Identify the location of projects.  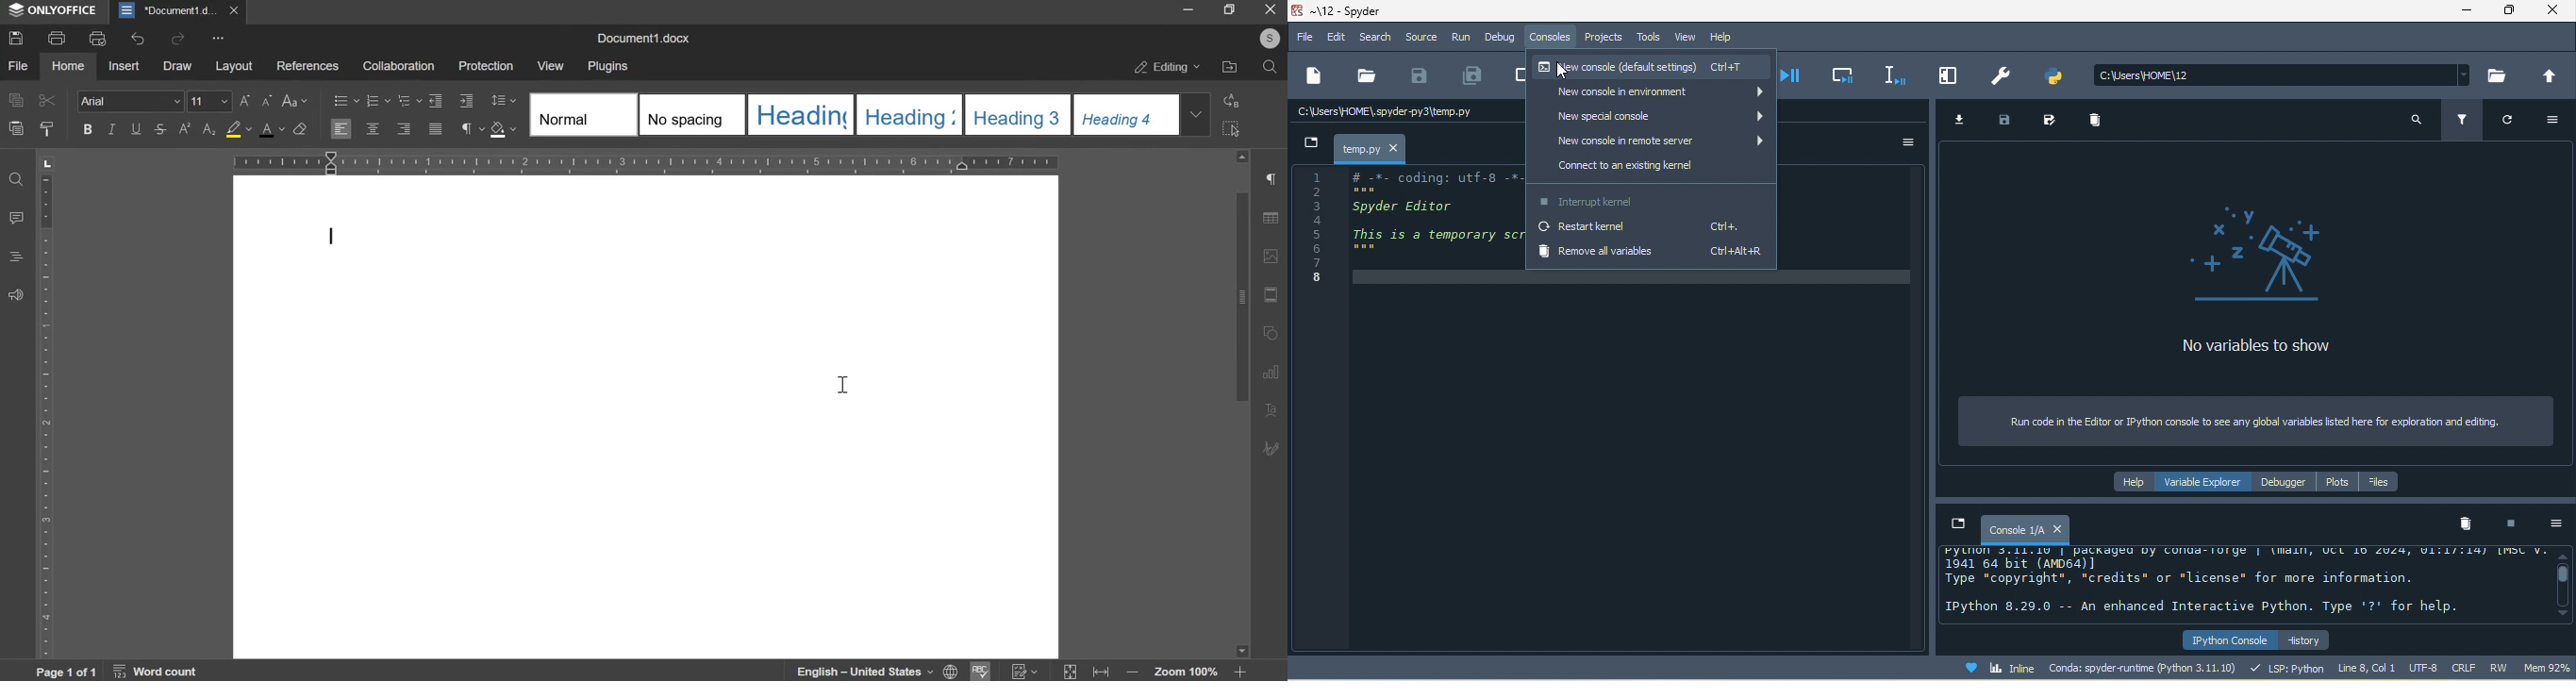
(1604, 39).